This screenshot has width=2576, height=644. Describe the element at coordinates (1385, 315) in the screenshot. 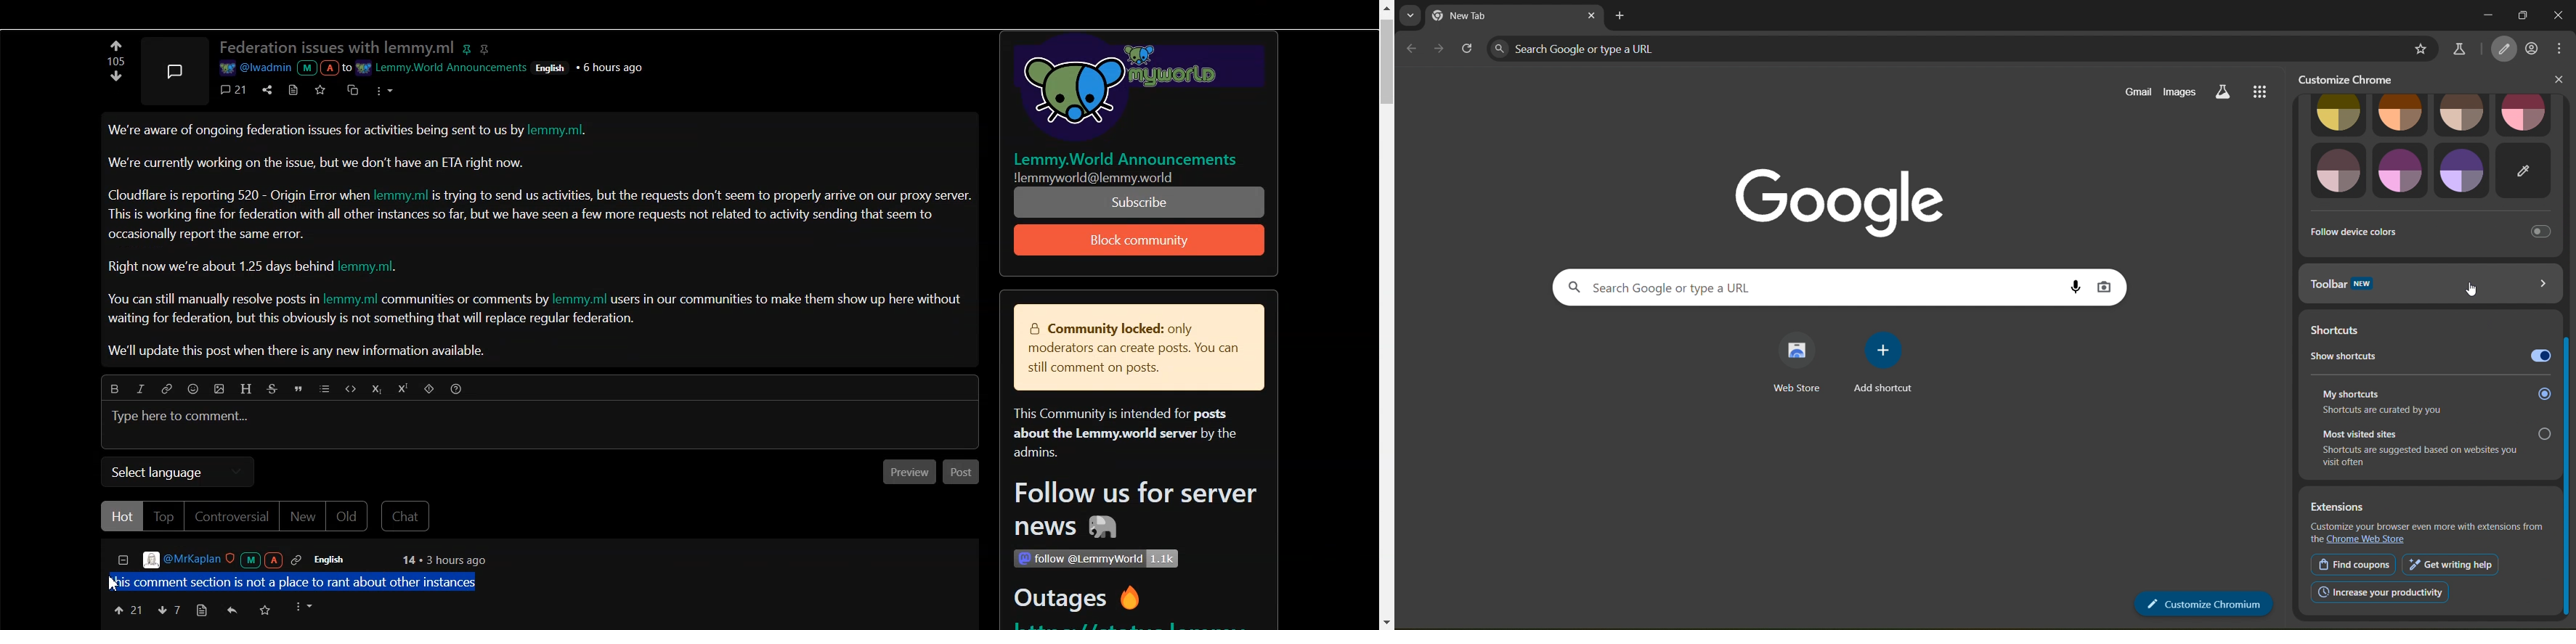

I see `Scroll Bar` at that location.